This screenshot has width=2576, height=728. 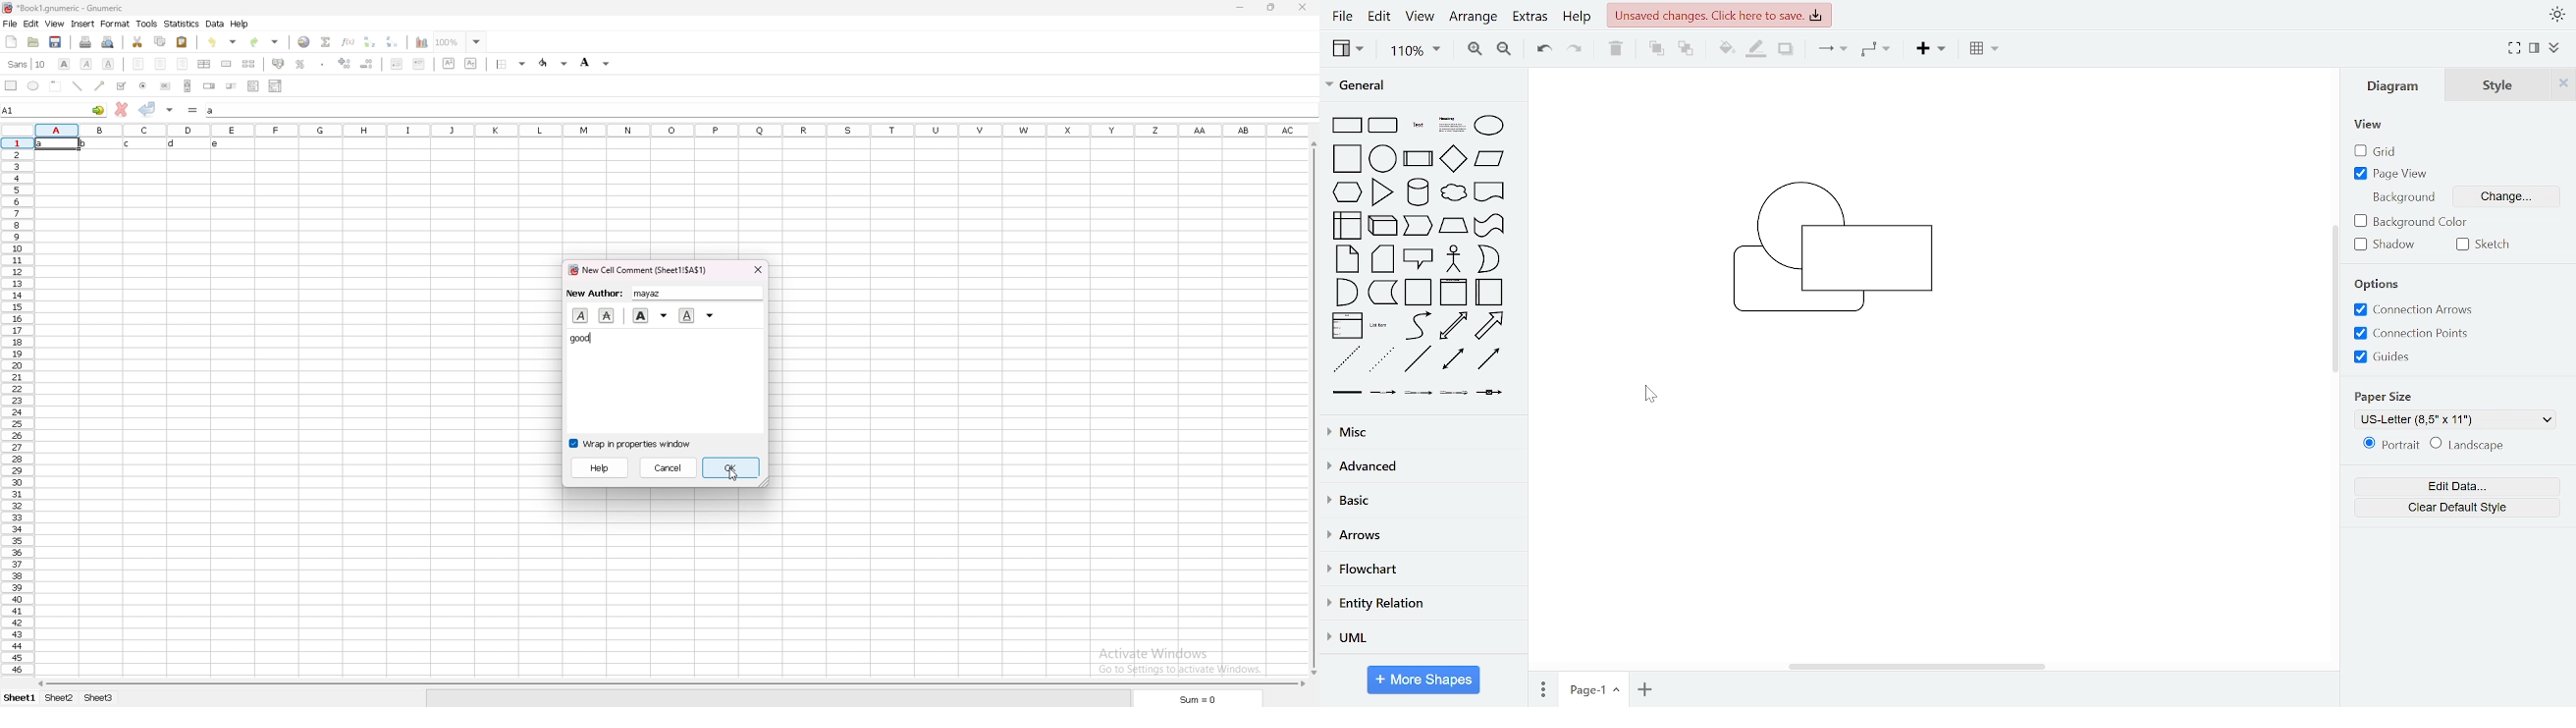 What do you see at coordinates (2392, 87) in the screenshot?
I see `diagram` at bounding box center [2392, 87].